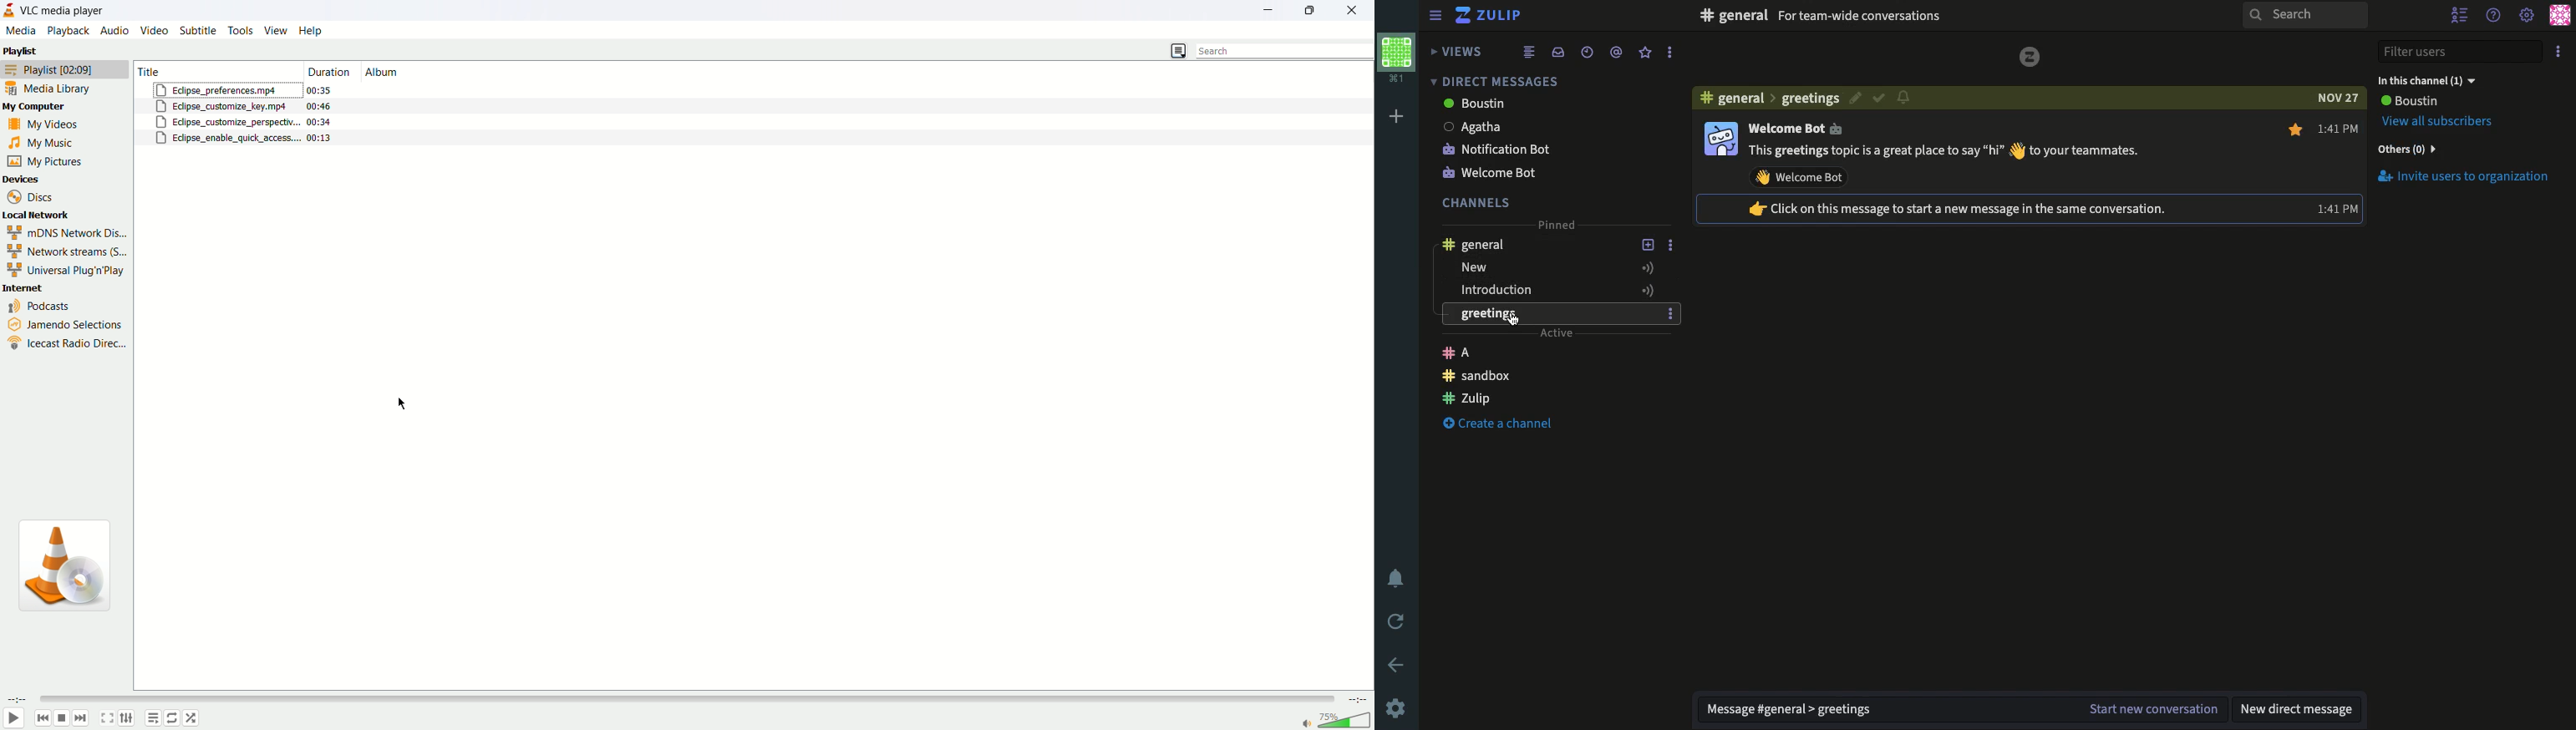  I want to click on Invite users, so click(2467, 177).